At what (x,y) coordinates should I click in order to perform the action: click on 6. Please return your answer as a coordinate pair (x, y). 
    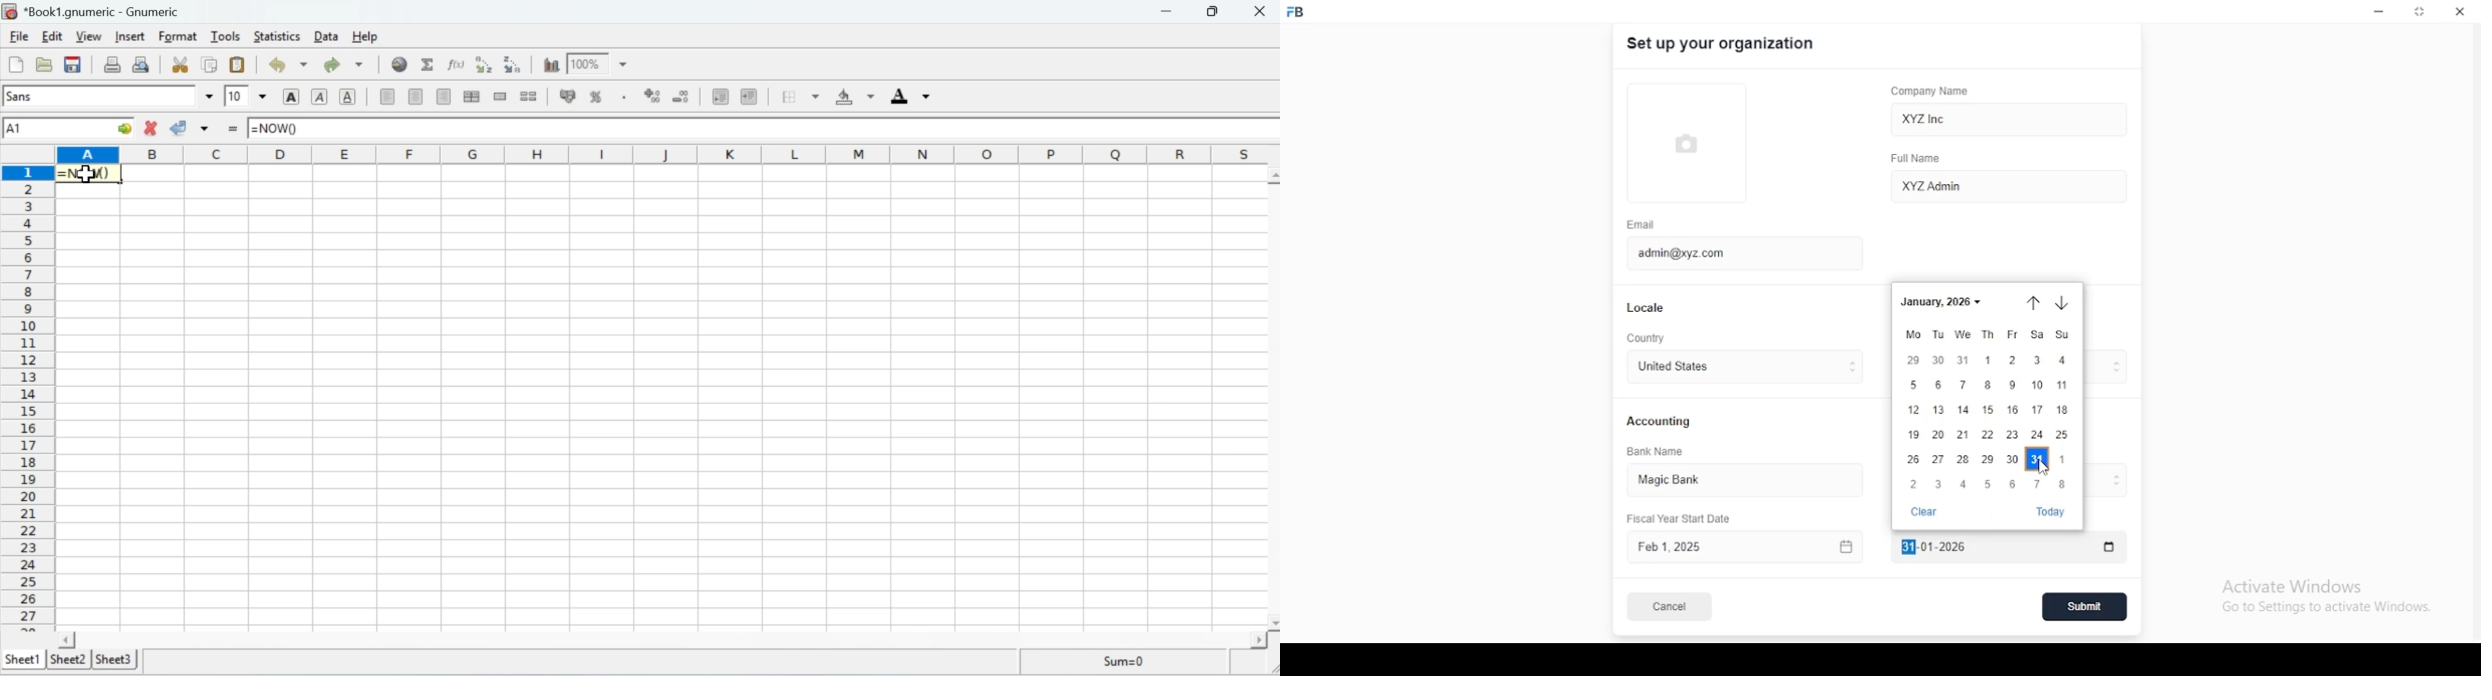
    Looking at the image, I should click on (2012, 484).